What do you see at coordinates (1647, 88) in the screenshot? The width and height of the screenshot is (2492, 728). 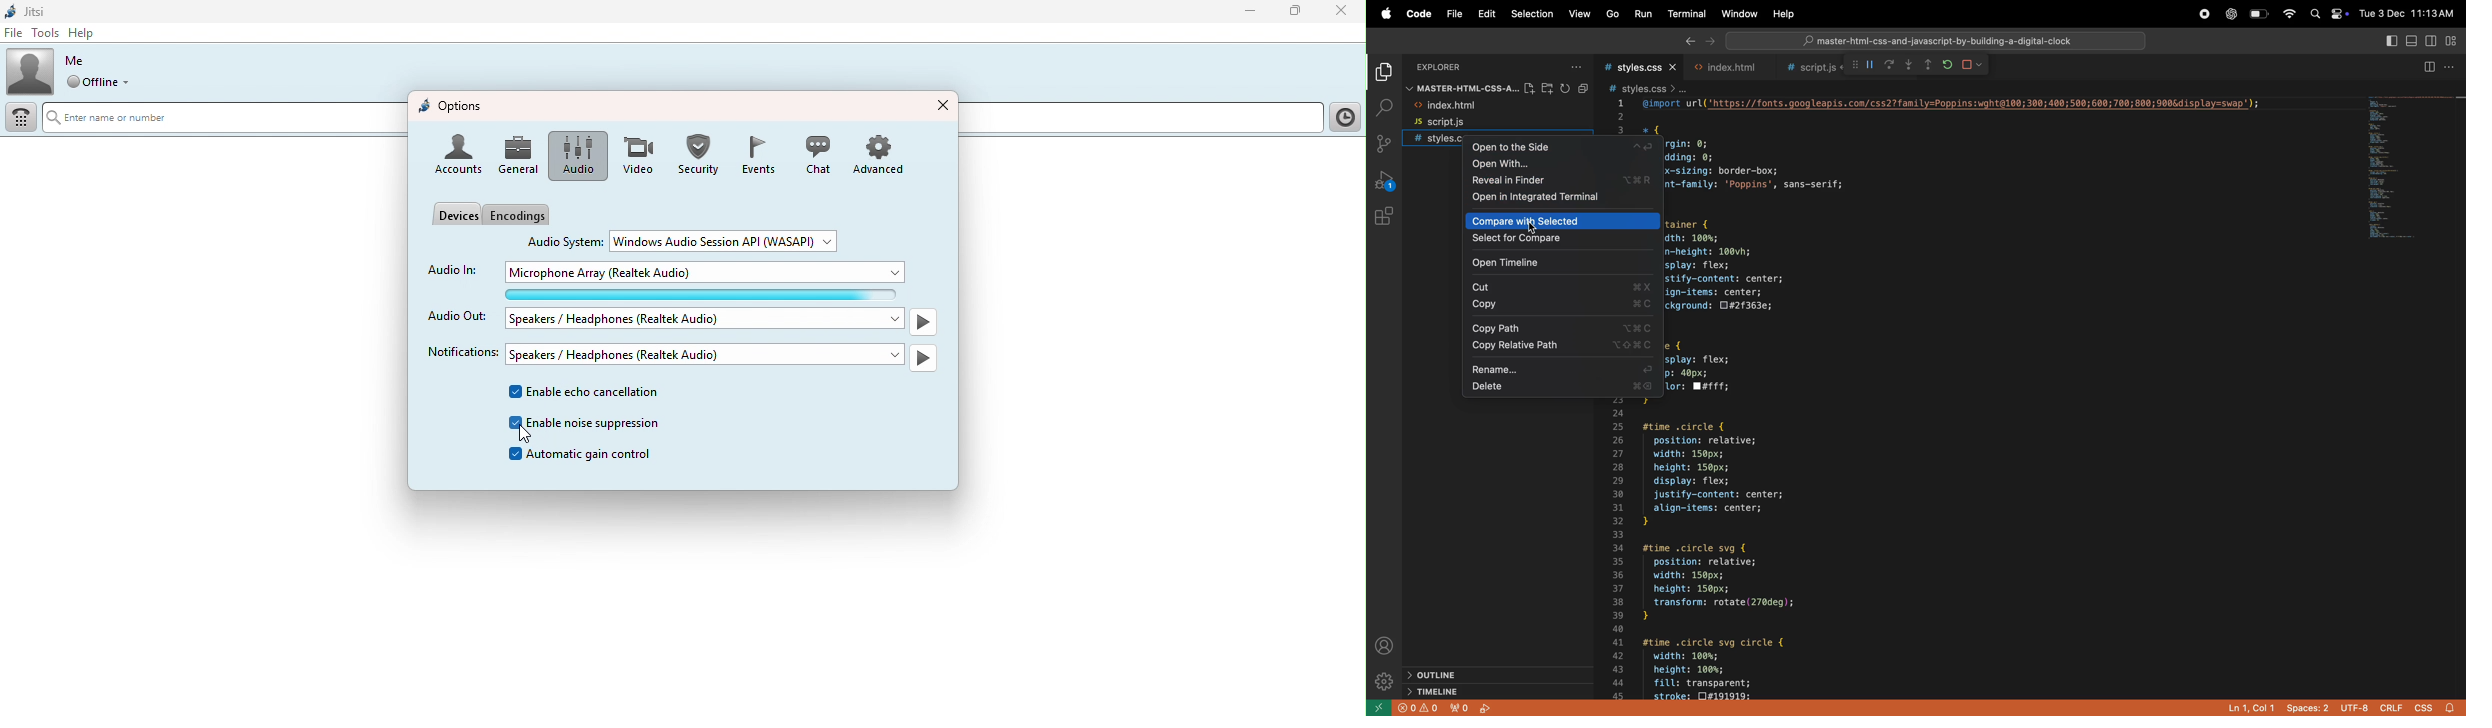 I see `style css` at bounding box center [1647, 88].